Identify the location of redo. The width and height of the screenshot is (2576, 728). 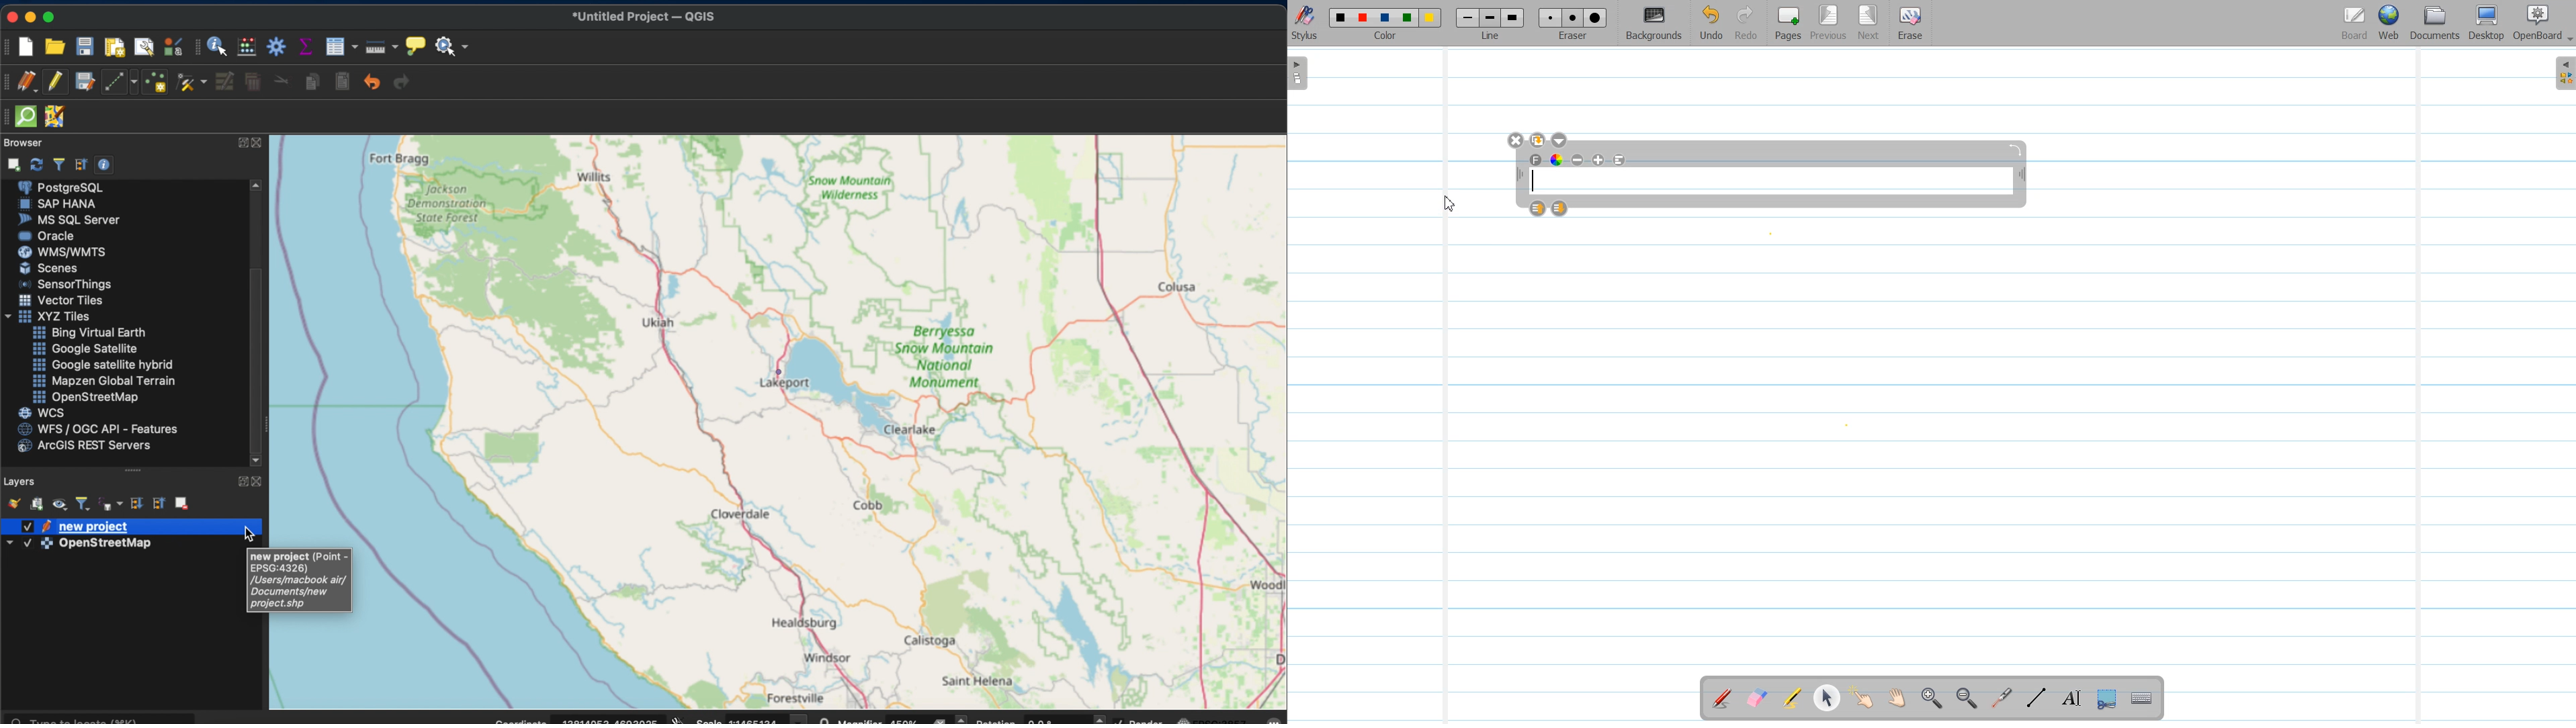
(401, 81).